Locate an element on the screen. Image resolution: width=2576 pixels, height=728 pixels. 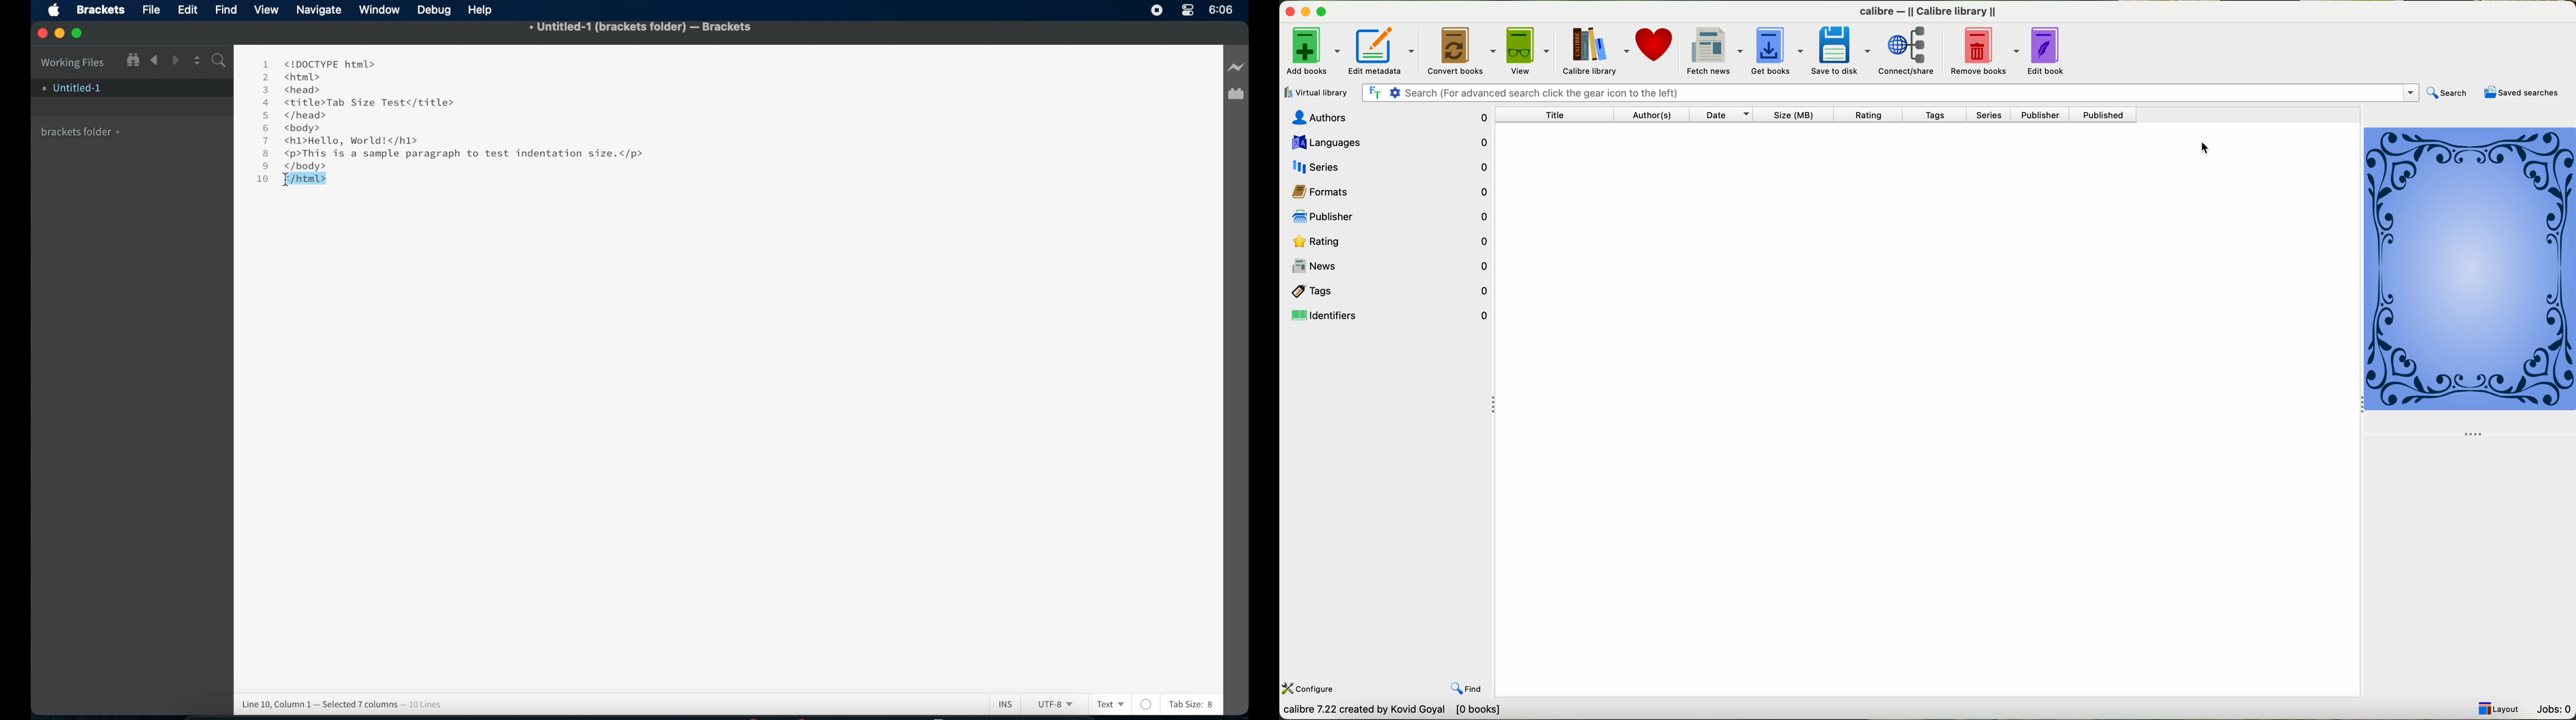
minimize is located at coordinates (1306, 11).